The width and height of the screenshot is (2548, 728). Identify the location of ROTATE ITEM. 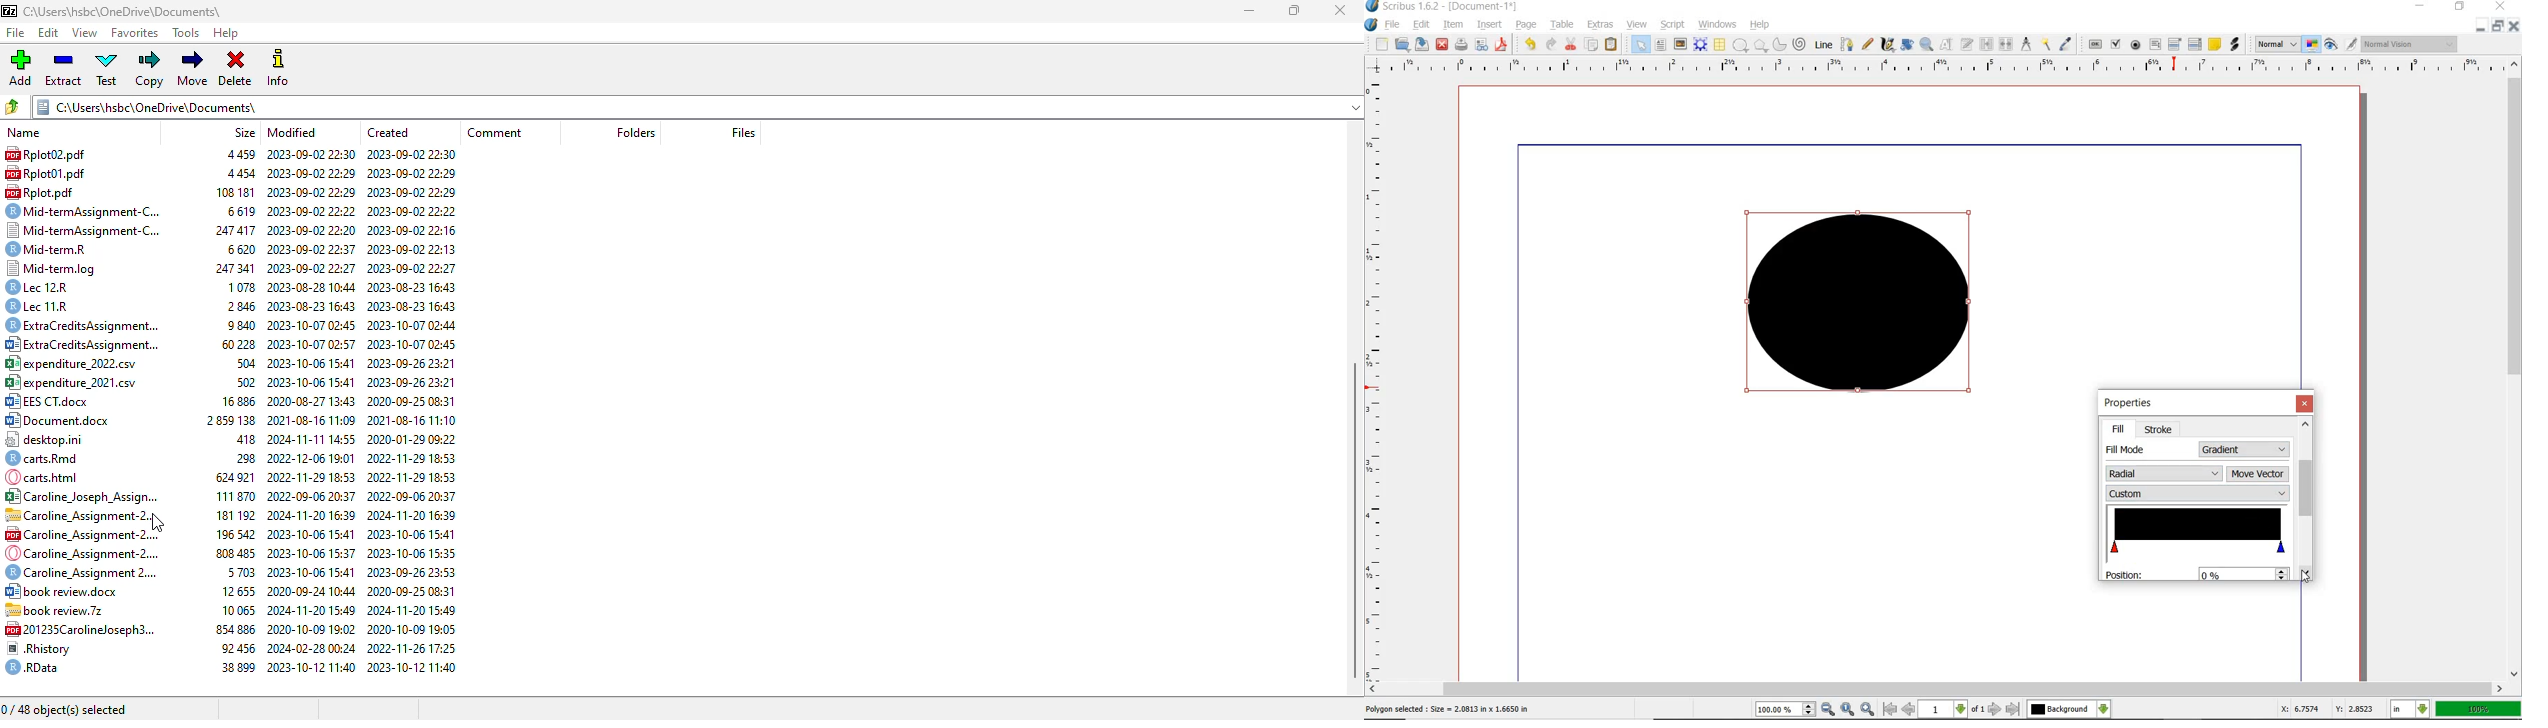
(1906, 43).